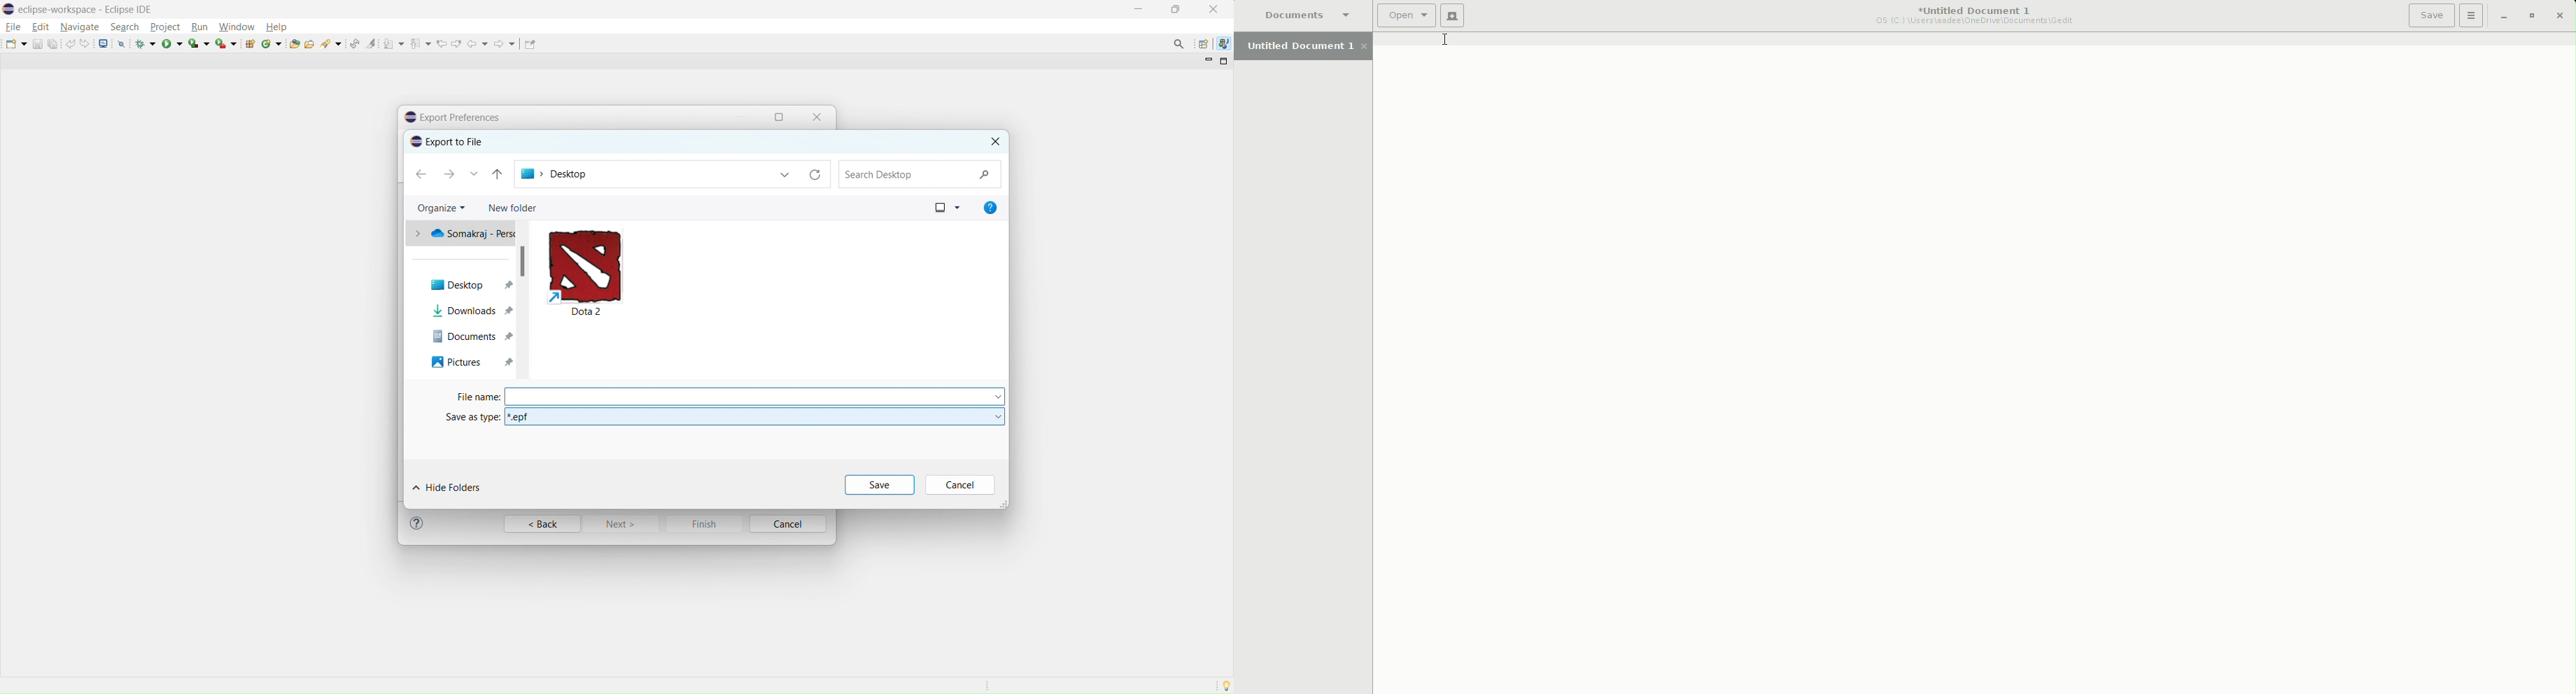 The height and width of the screenshot is (700, 2576). I want to click on File name:, so click(712, 395).